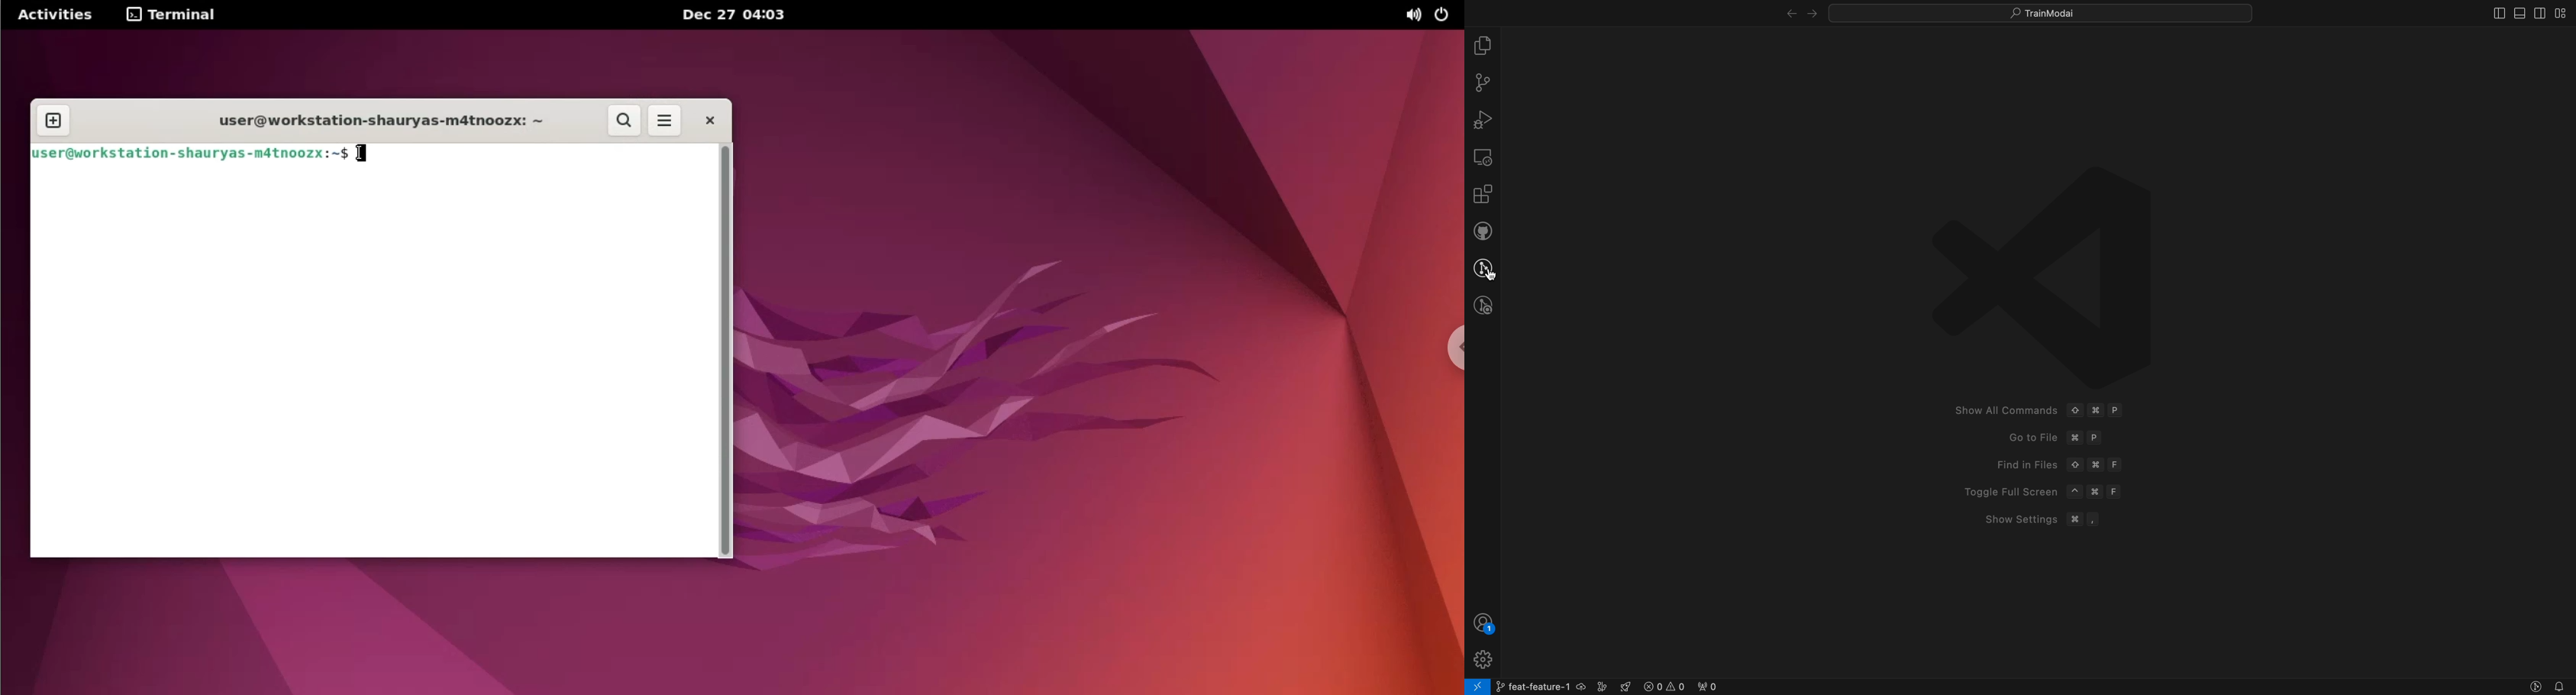 The height and width of the screenshot is (700, 2576). What do you see at coordinates (738, 15) in the screenshot?
I see `Dec 27 04:03` at bounding box center [738, 15].